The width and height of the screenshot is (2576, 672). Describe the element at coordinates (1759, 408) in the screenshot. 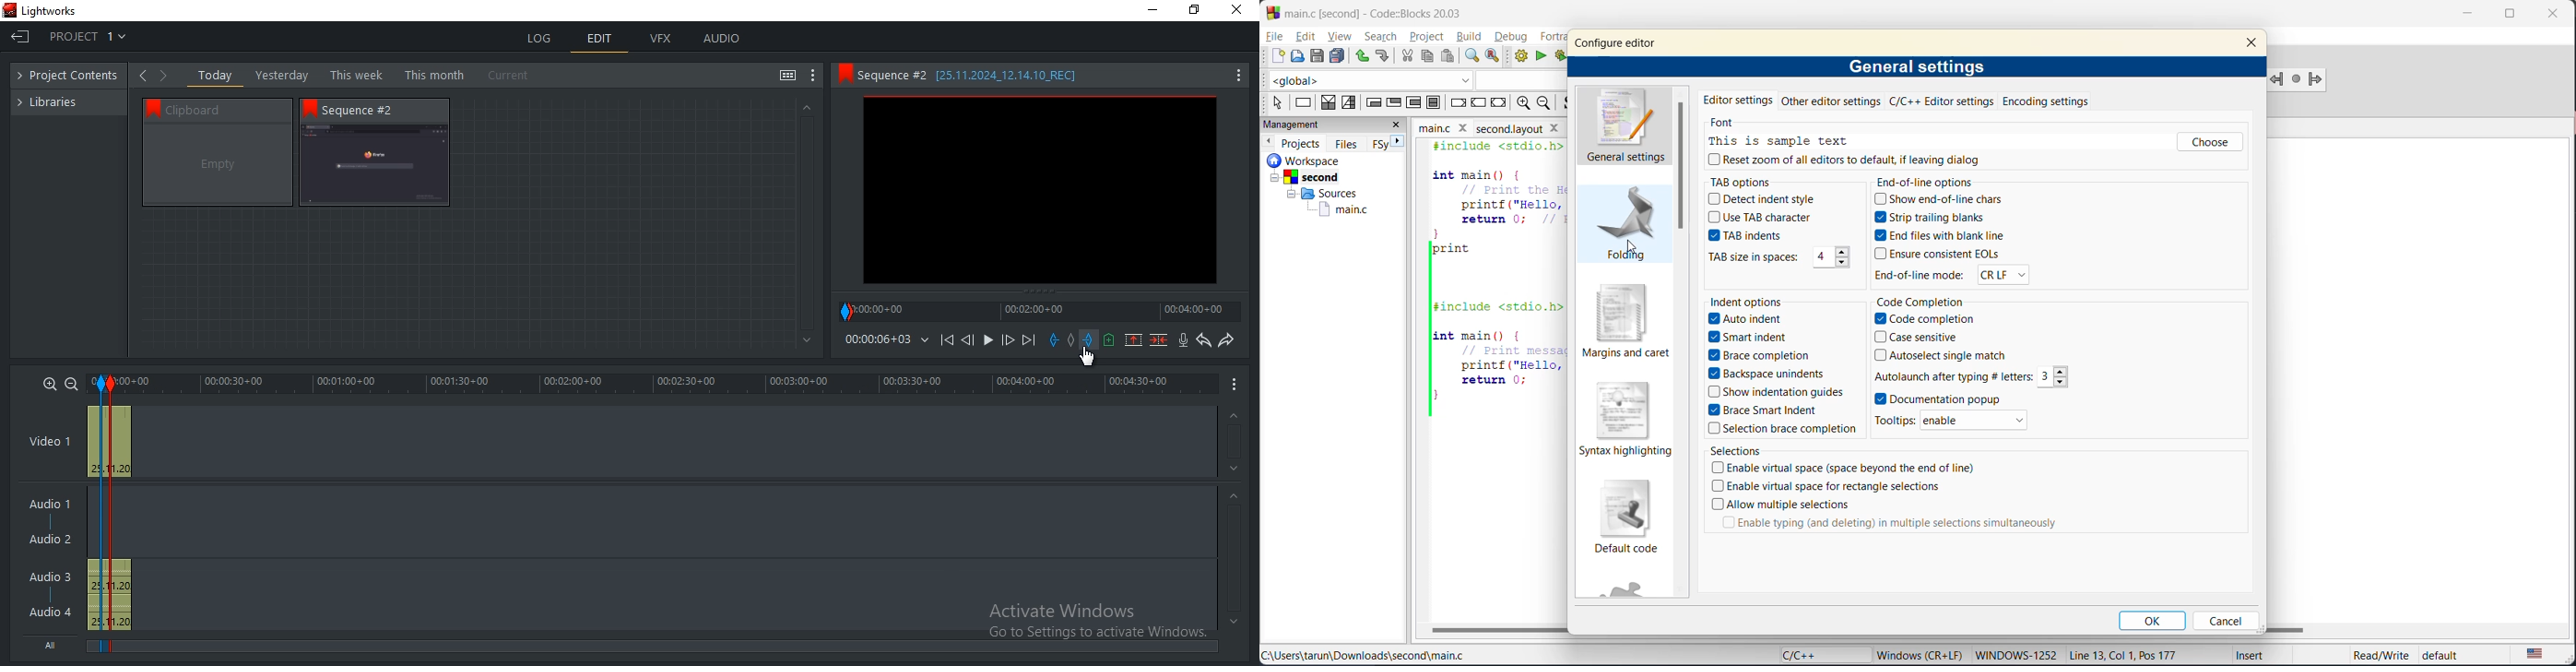

I see `Brace Smart indent` at that location.